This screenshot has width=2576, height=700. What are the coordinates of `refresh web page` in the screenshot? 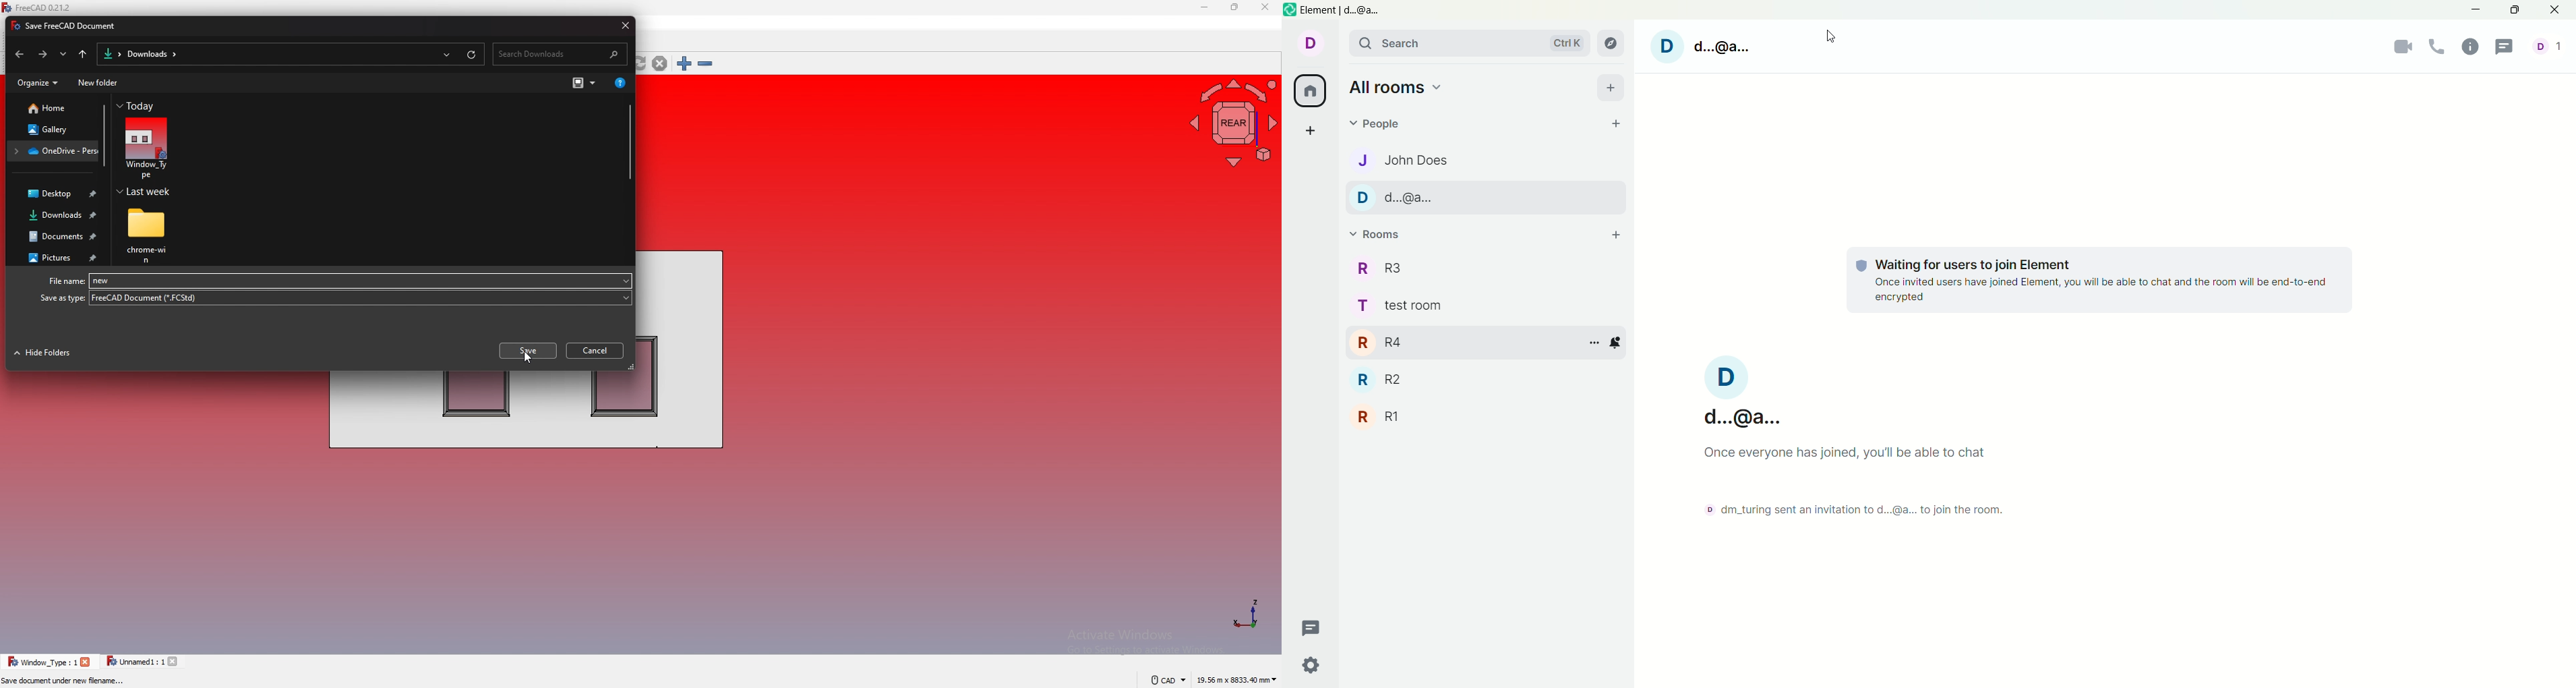 It's located at (640, 64).